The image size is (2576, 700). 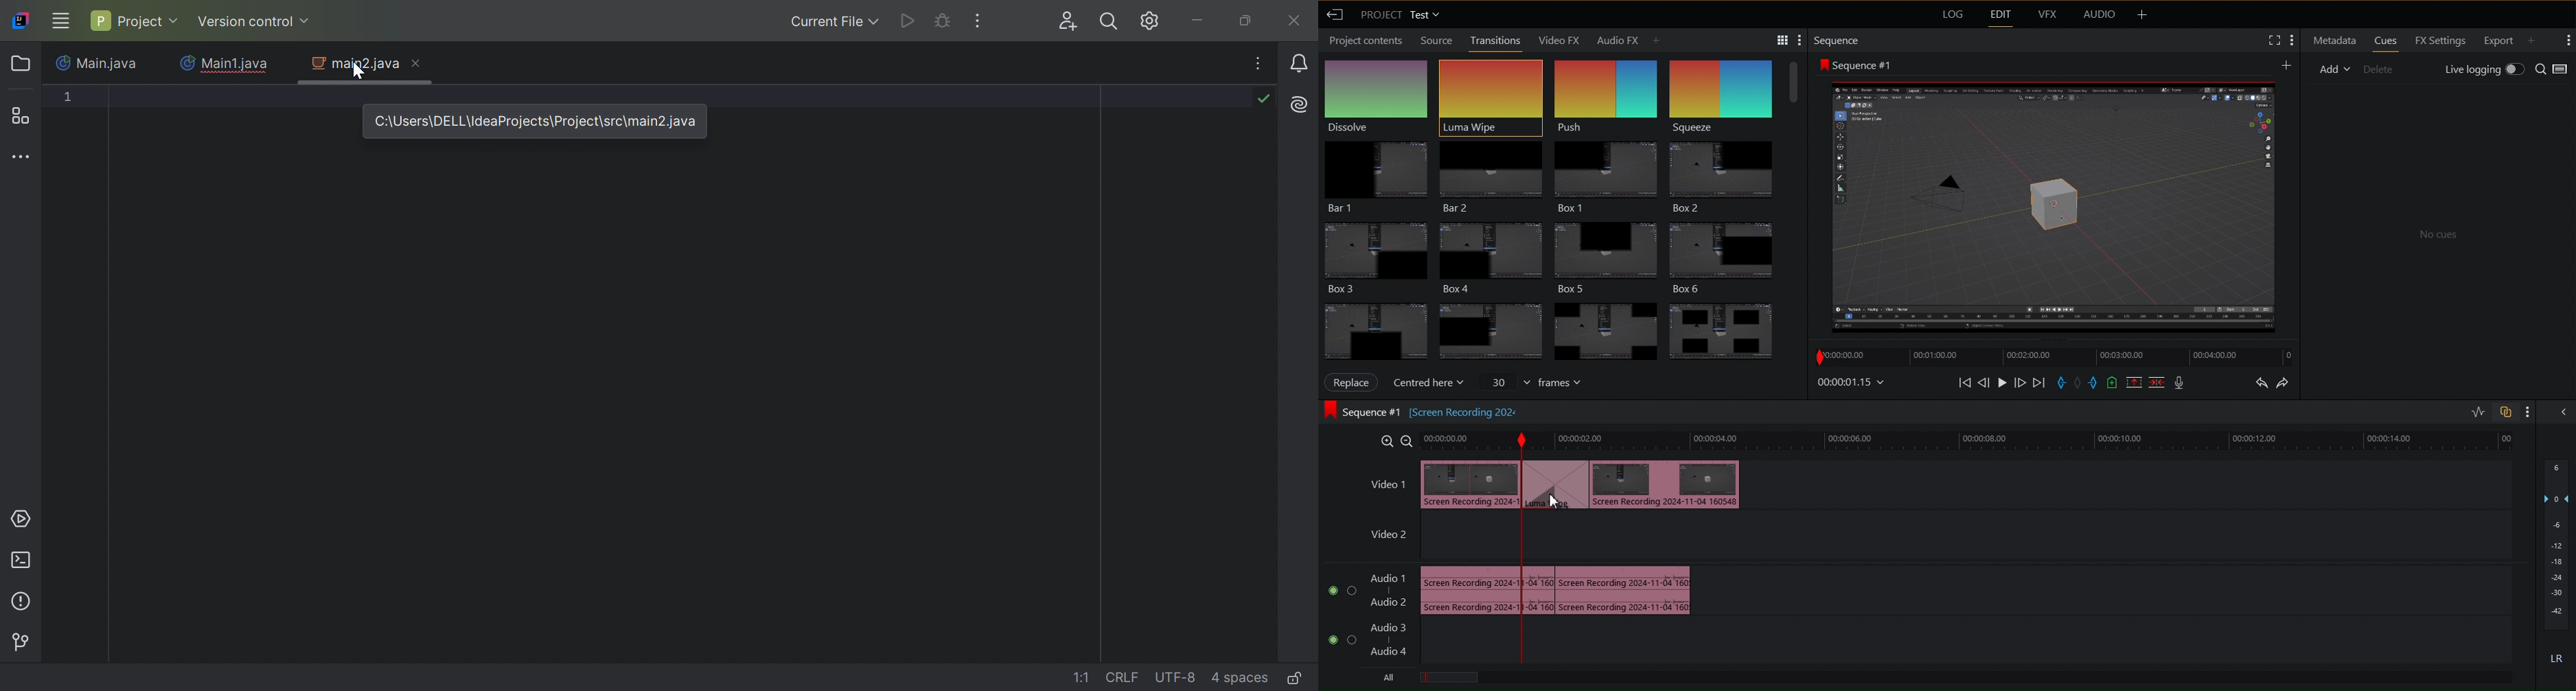 What do you see at coordinates (2556, 565) in the screenshot?
I see `Audio Levels` at bounding box center [2556, 565].